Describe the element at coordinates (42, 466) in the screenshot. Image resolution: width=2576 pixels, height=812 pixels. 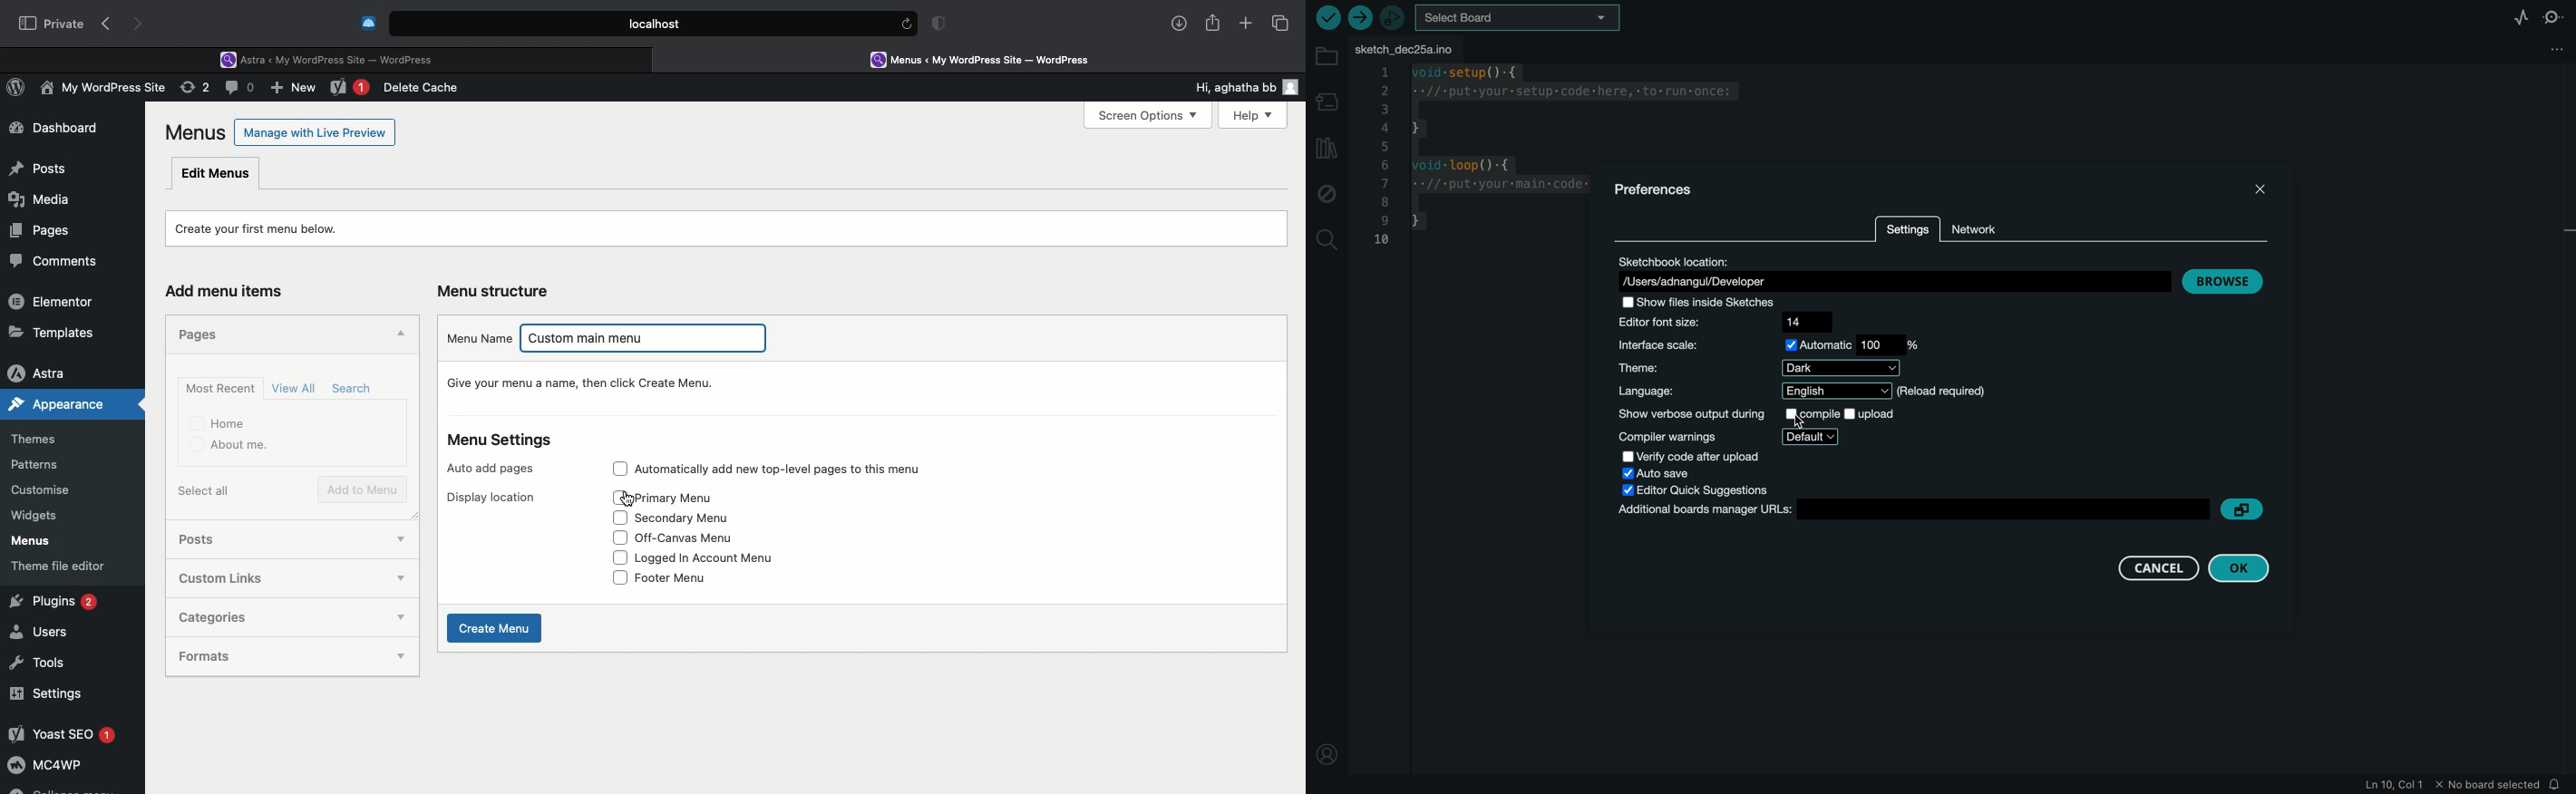
I see `Patterns` at that location.